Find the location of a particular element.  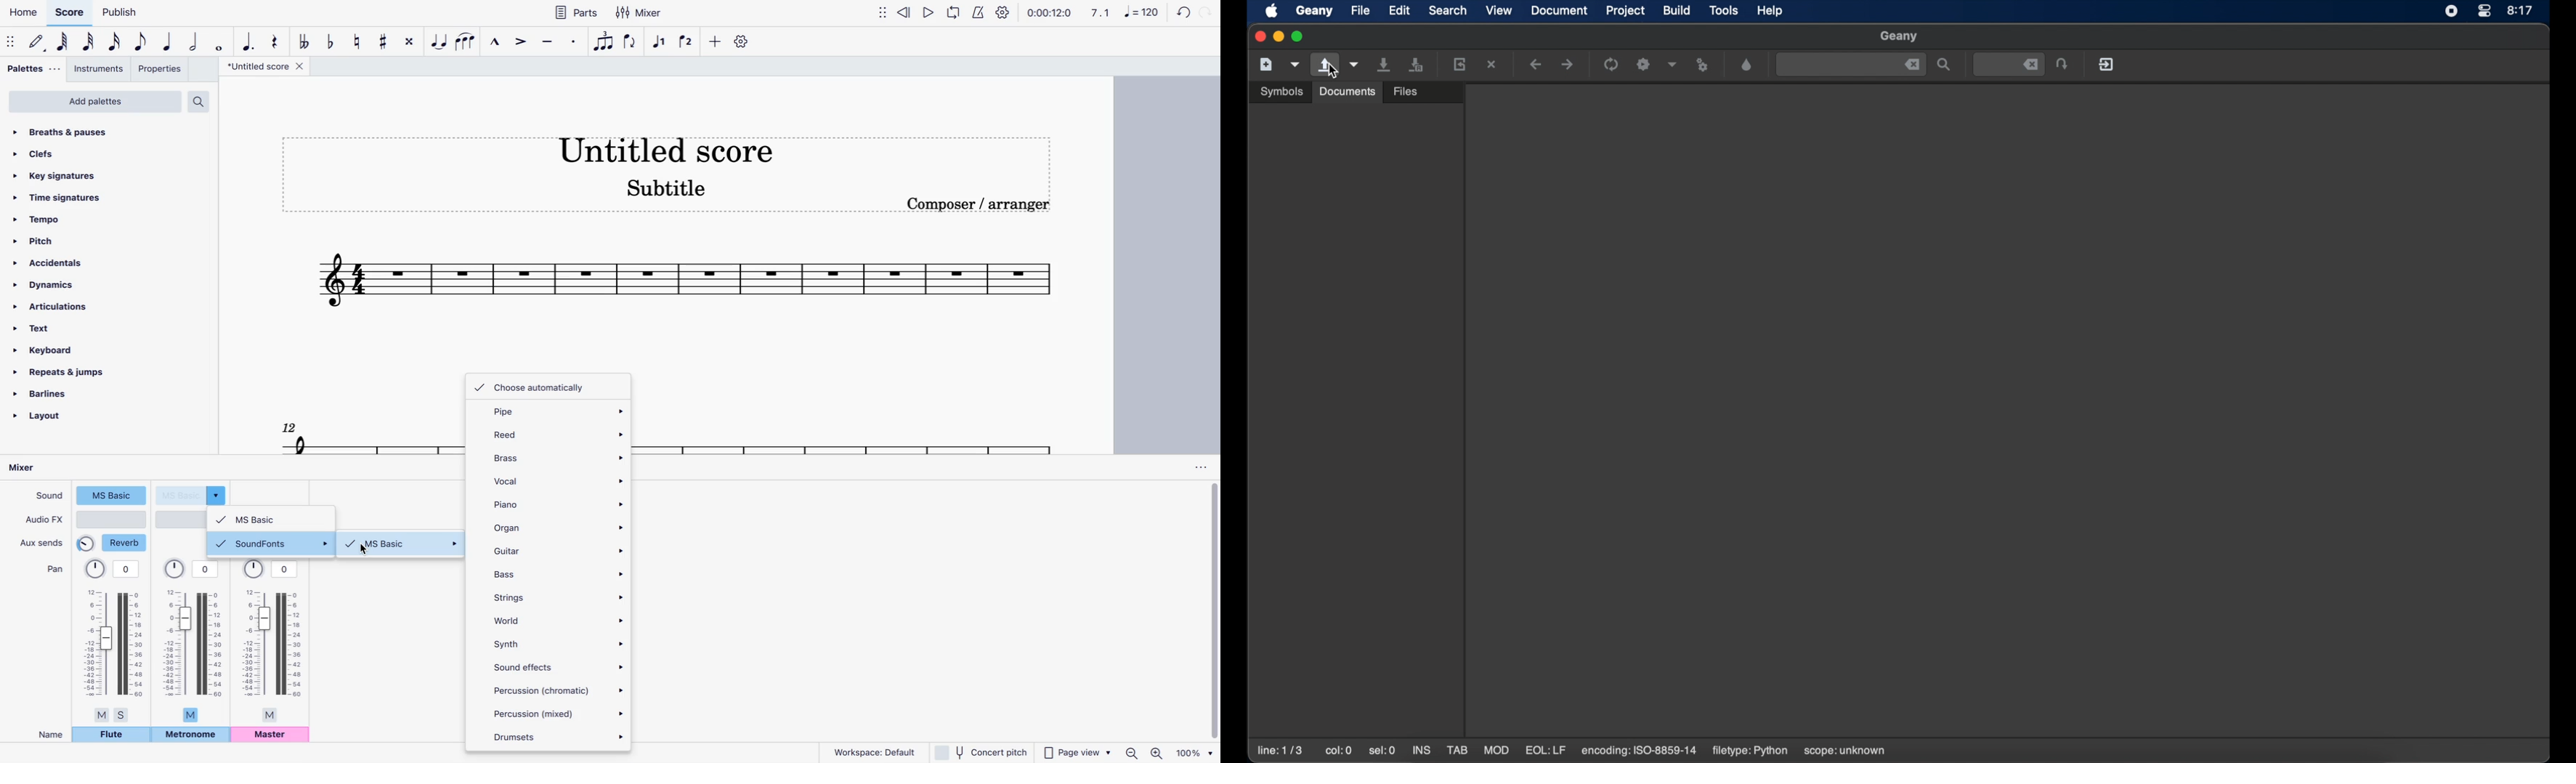

augmentation dot is located at coordinates (247, 38).